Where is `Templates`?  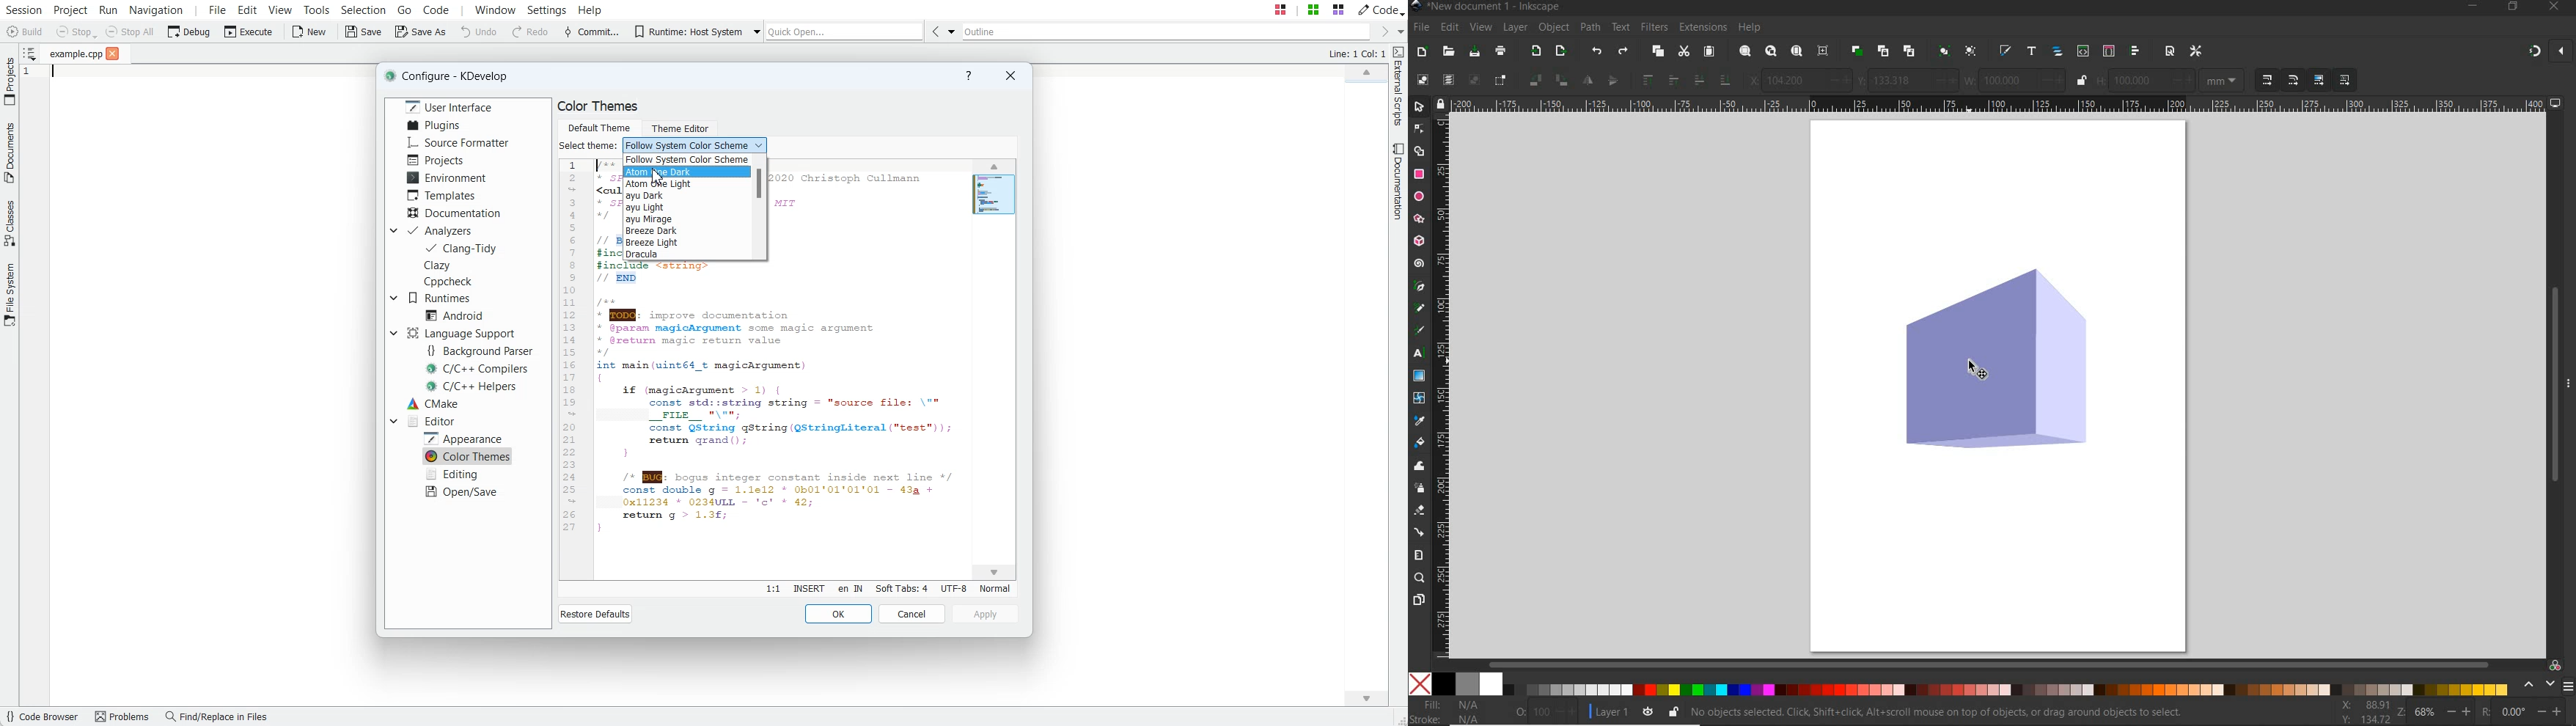
Templates is located at coordinates (444, 195).